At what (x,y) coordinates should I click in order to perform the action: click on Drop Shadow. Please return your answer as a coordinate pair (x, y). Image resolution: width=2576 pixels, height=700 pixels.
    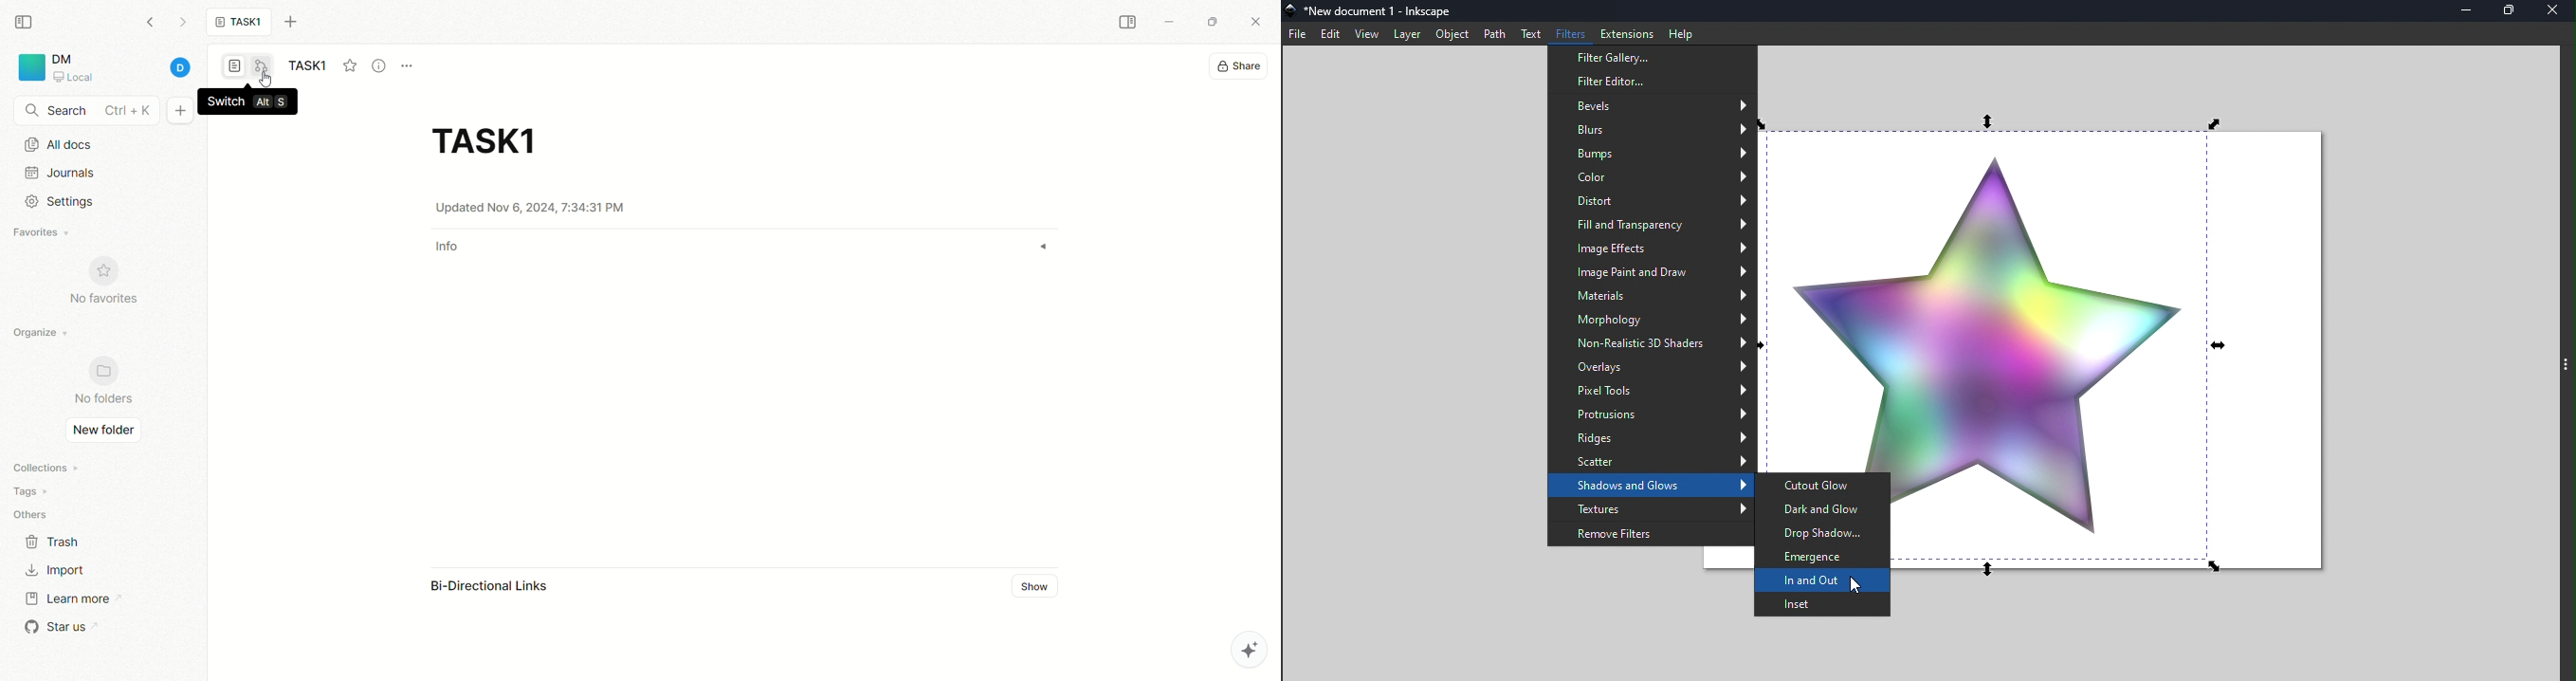
    Looking at the image, I should click on (1823, 530).